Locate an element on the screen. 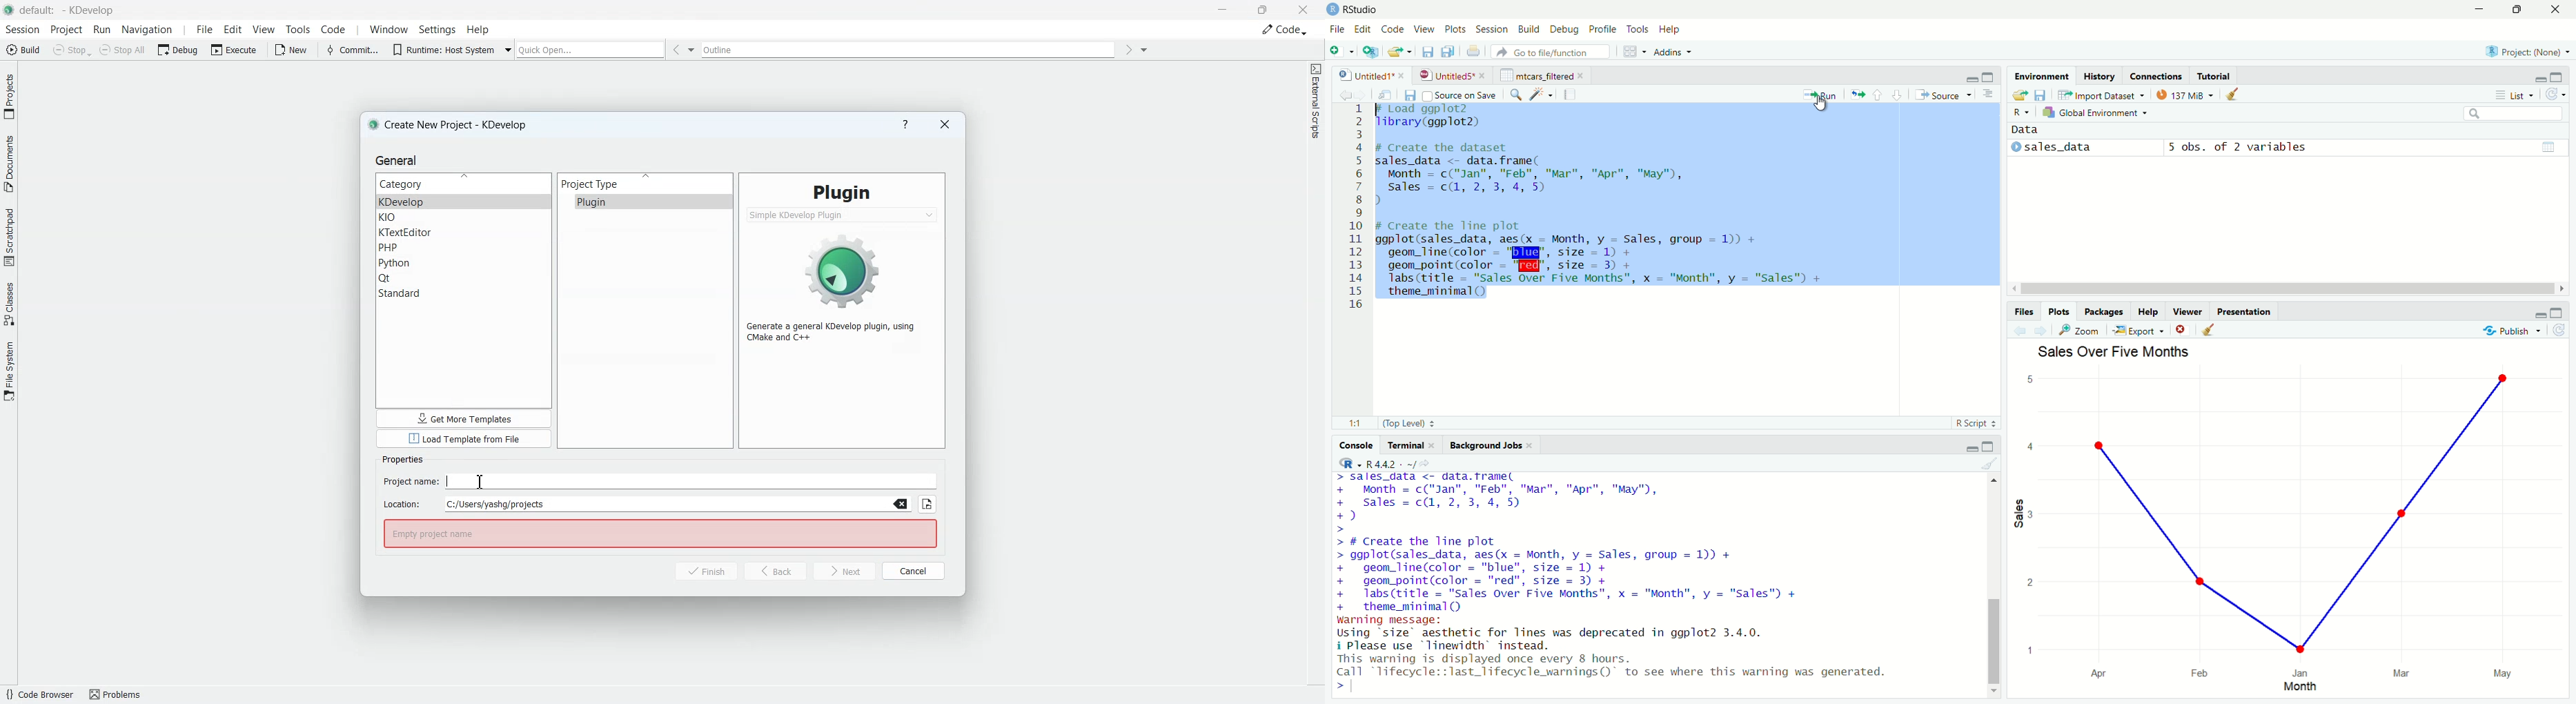 This screenshot has height=728, width=2576. 137MB is located at coordinates (2183, 95).